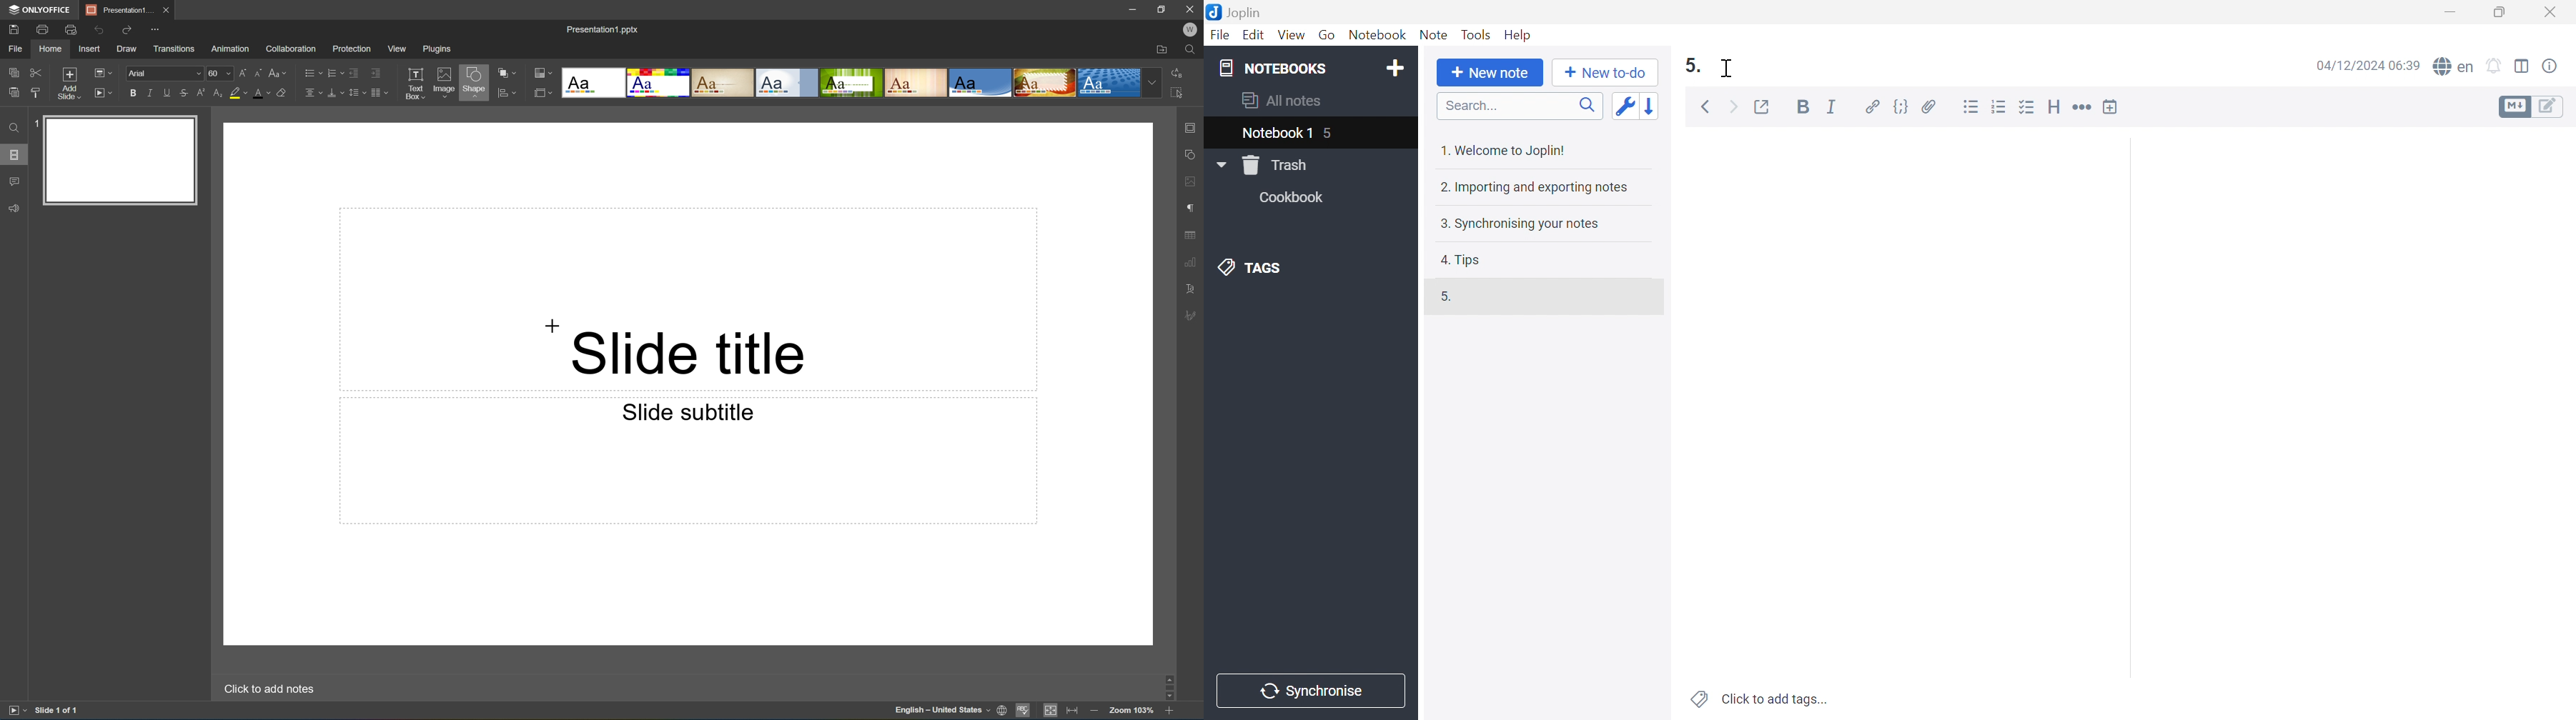 The width and height of the screenshot is (2576, 728). Describe the element at coordinates (436, 49) in the screenshot. I see `Plugins` at that location.